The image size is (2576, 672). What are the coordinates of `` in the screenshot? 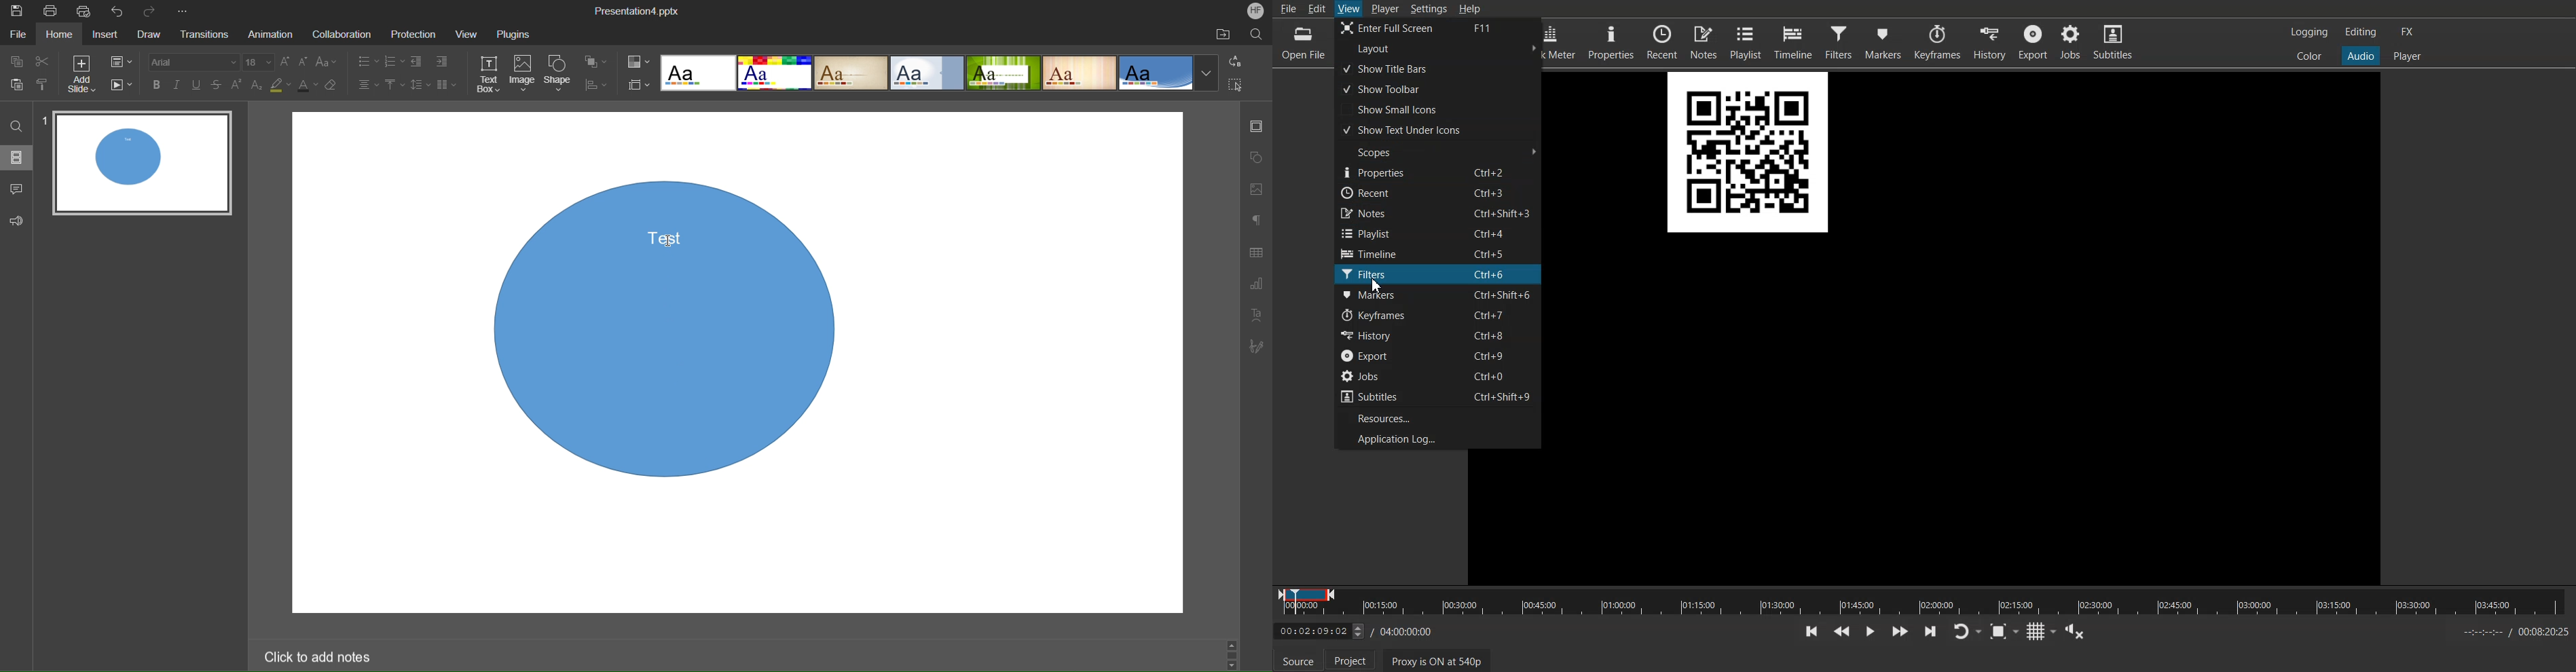 It's located at (2071, 43).